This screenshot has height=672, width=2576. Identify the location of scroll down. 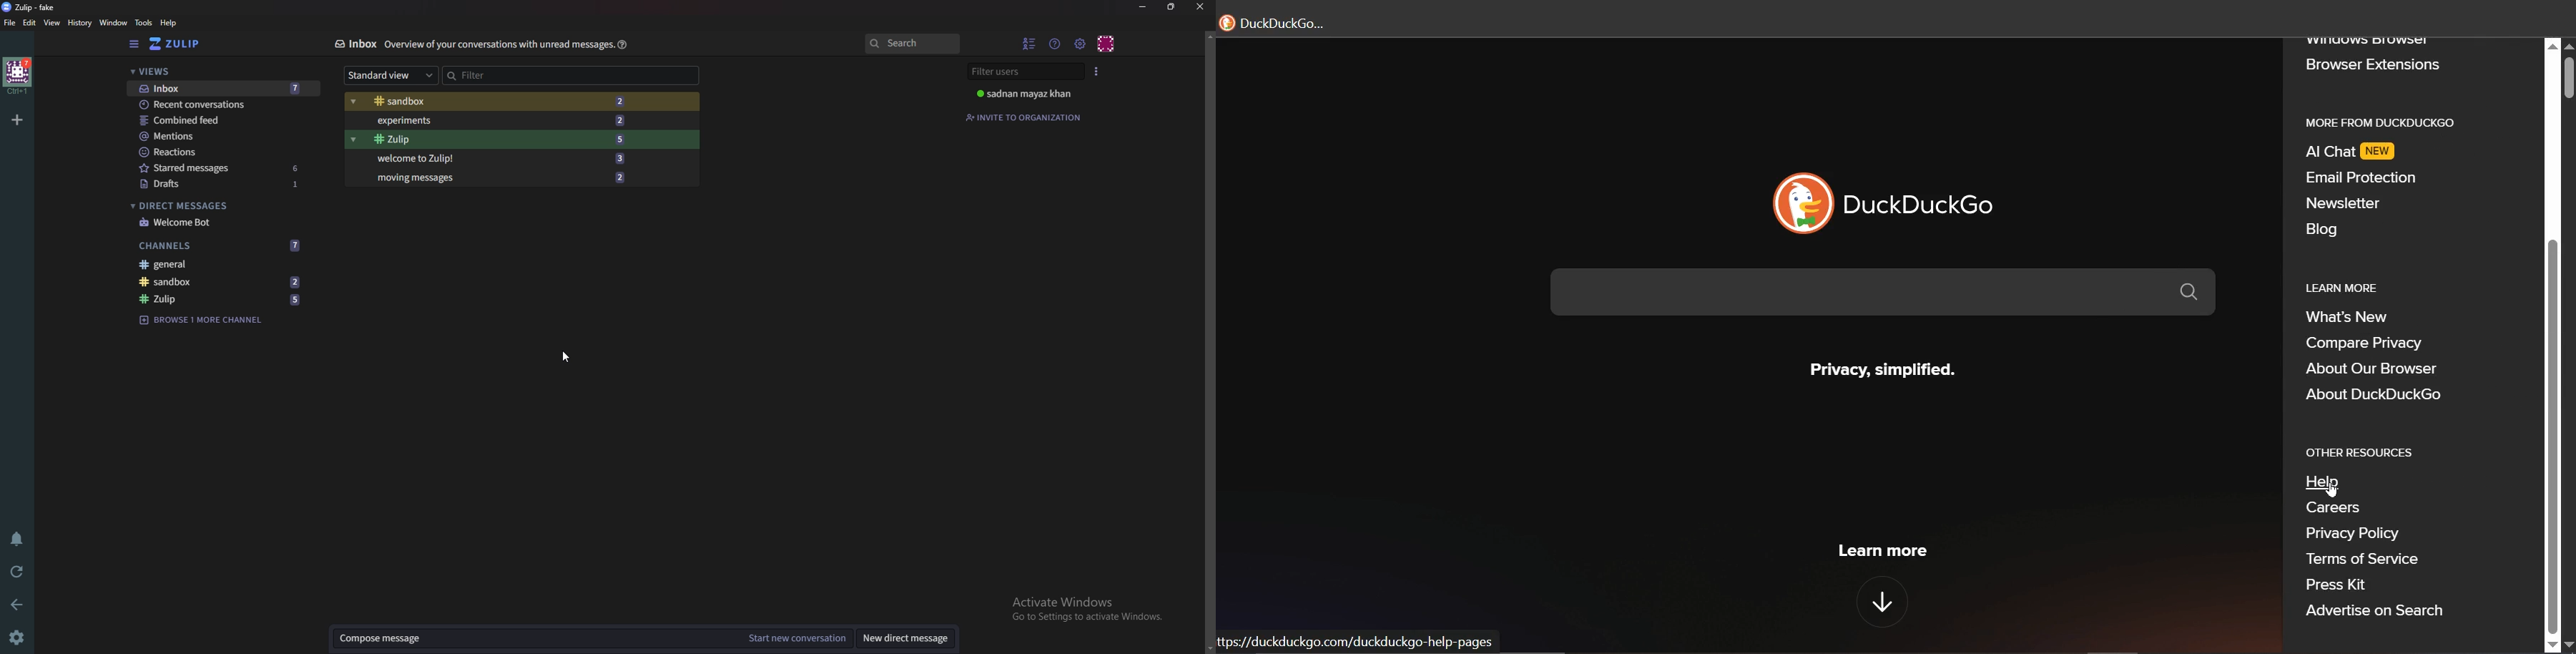
(2567, 645).